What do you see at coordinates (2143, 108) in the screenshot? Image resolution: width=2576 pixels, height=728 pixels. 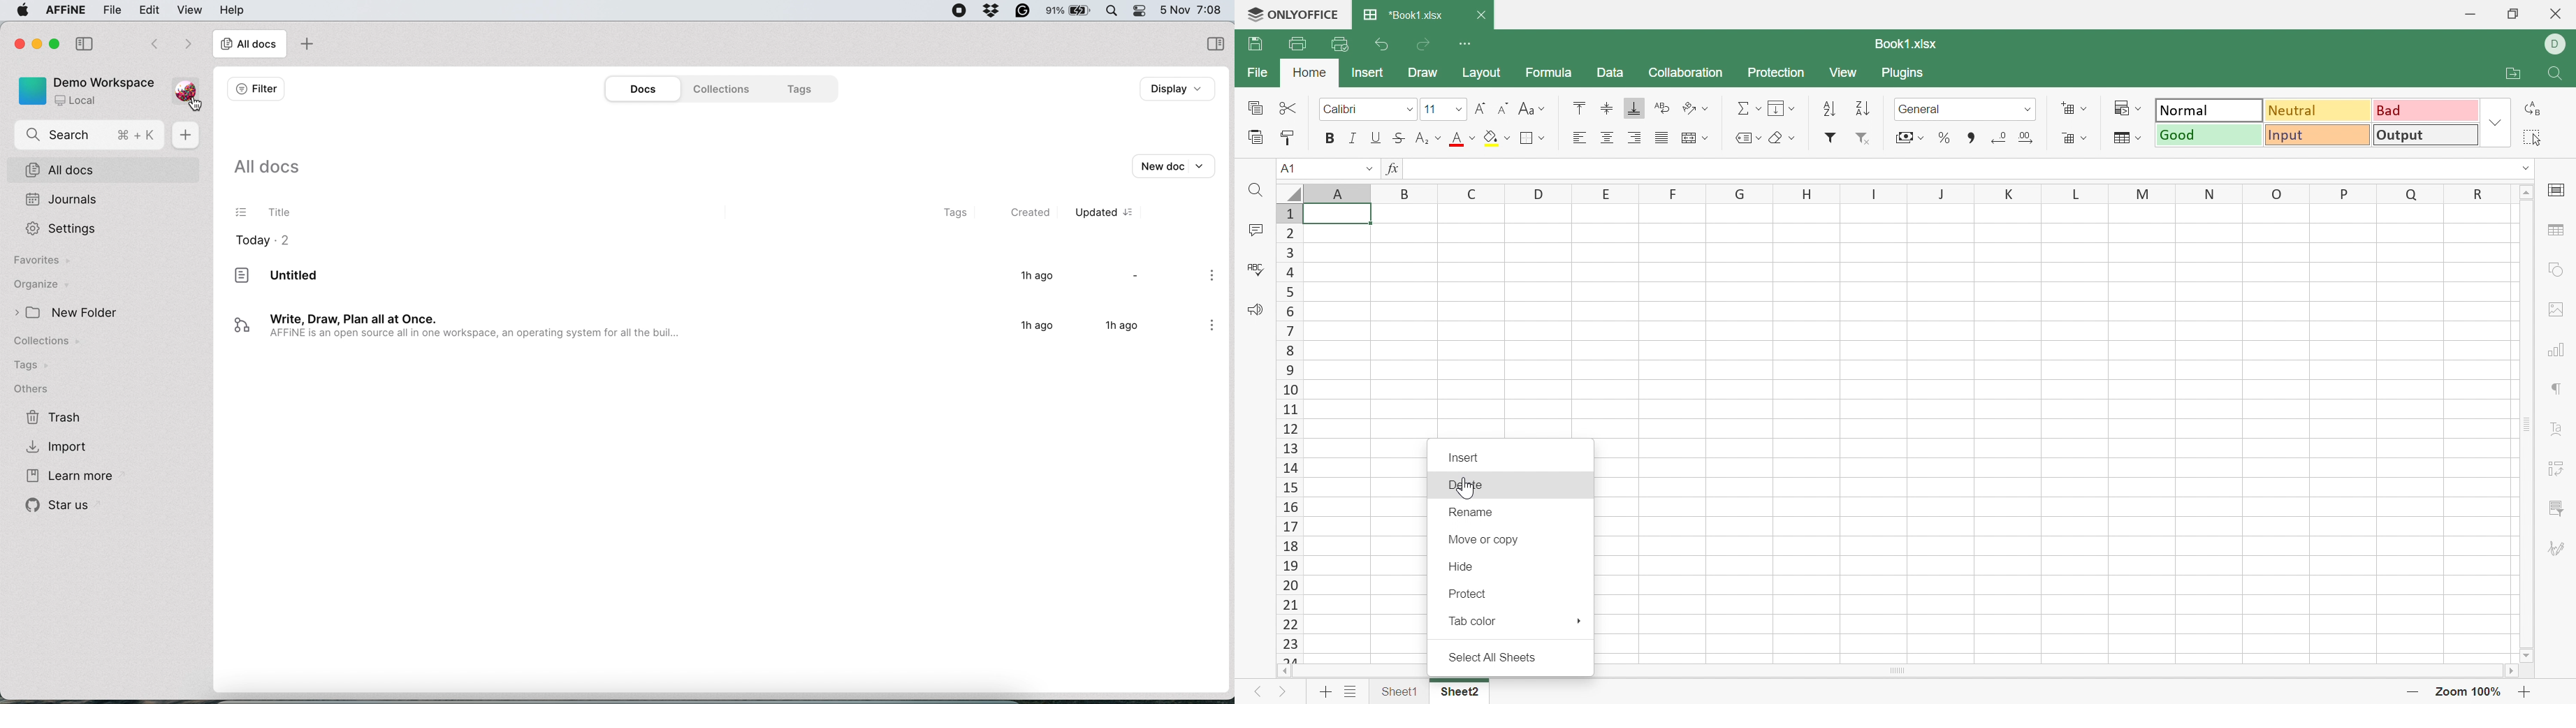 I see `Drop Down` at bounding box center [2143, 108].